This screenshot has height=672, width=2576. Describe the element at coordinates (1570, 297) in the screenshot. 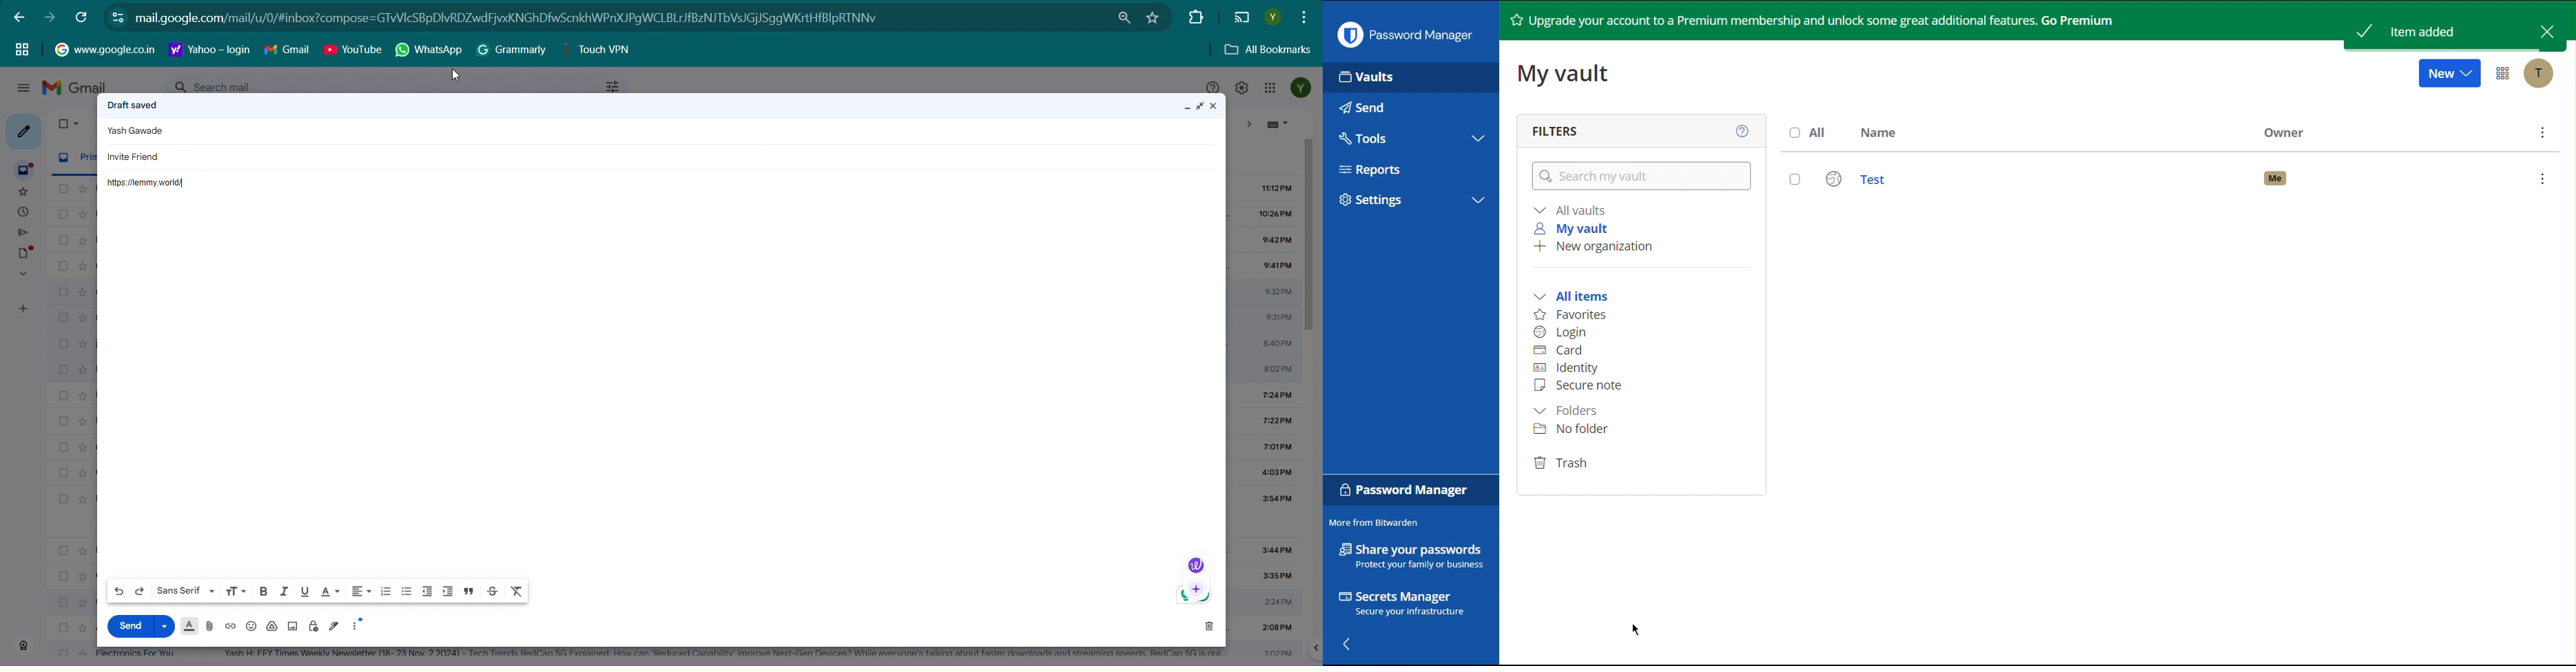

I see `All items` at that location.